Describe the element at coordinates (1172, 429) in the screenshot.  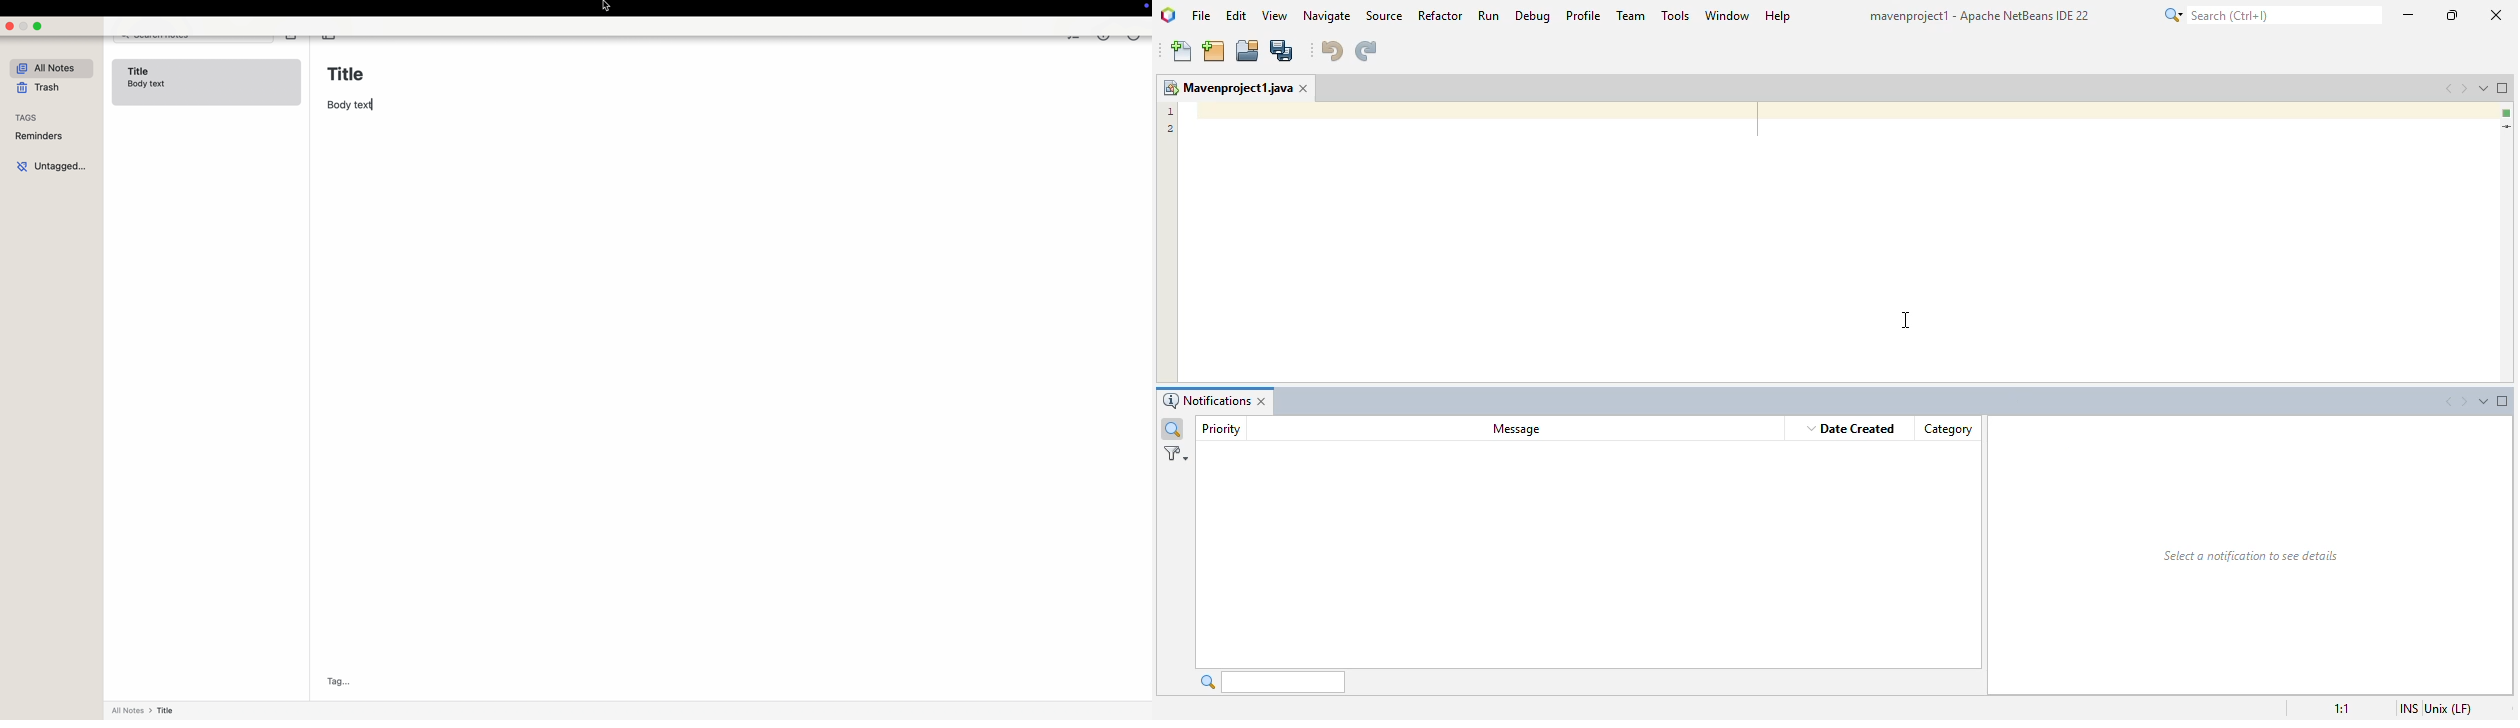
I see `quick filter` at that location.